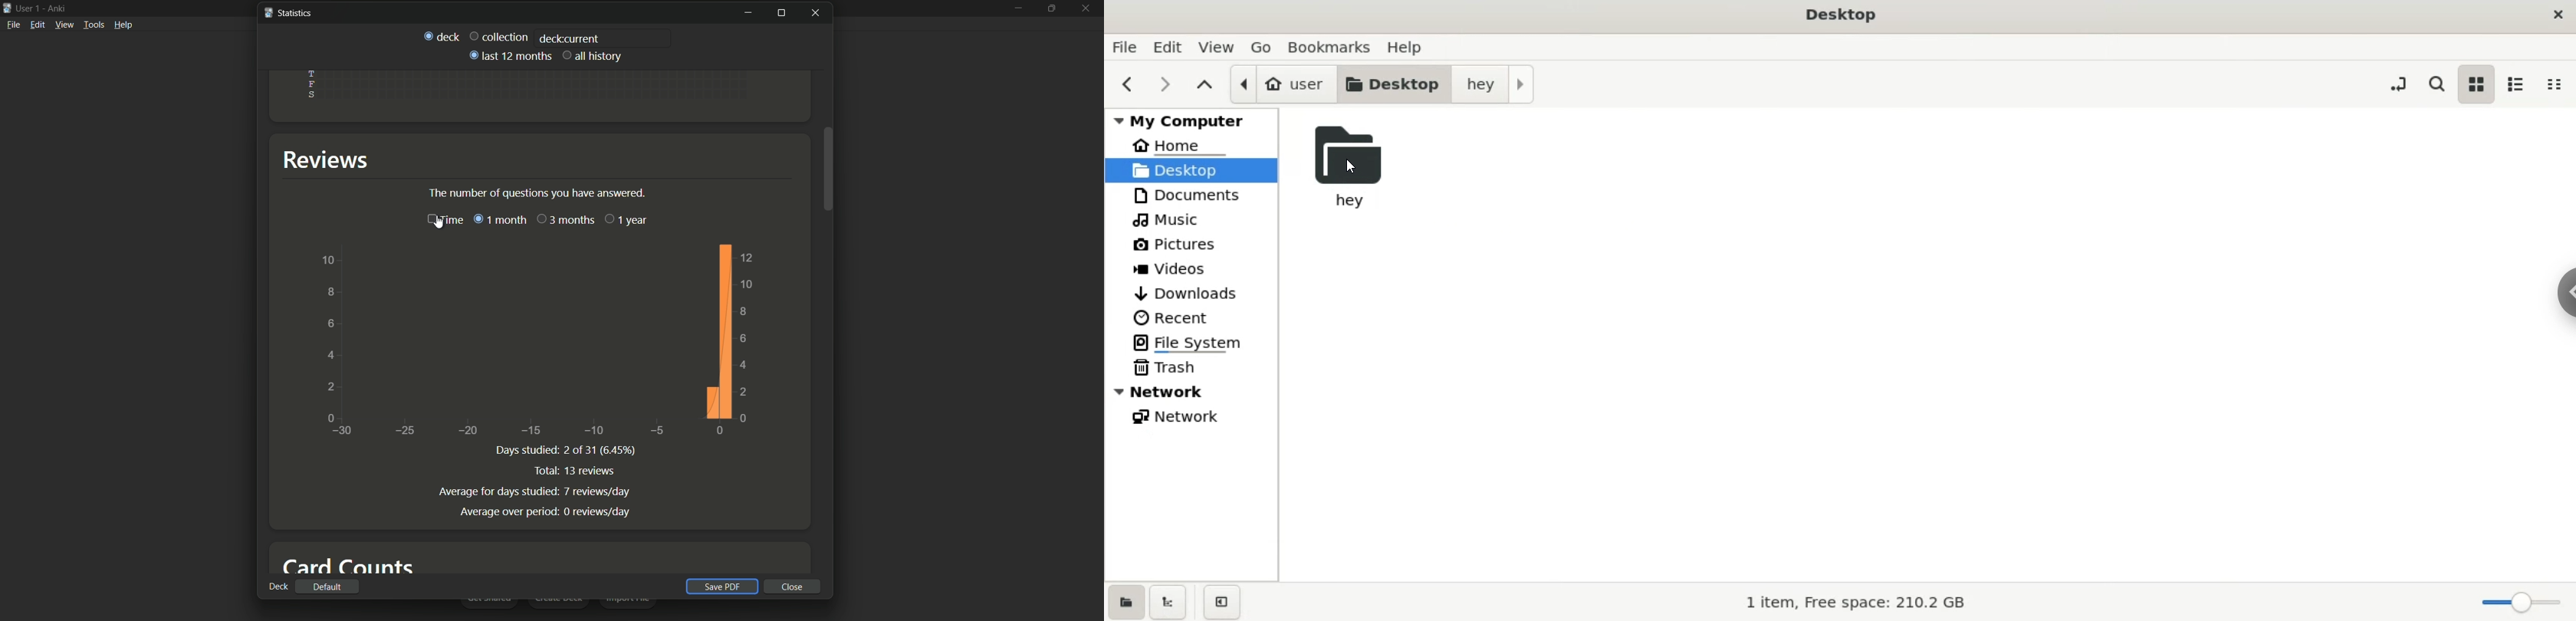 The width and height of the screenshot is (2576, 644). I want to click on view menu, so click(64, 25).